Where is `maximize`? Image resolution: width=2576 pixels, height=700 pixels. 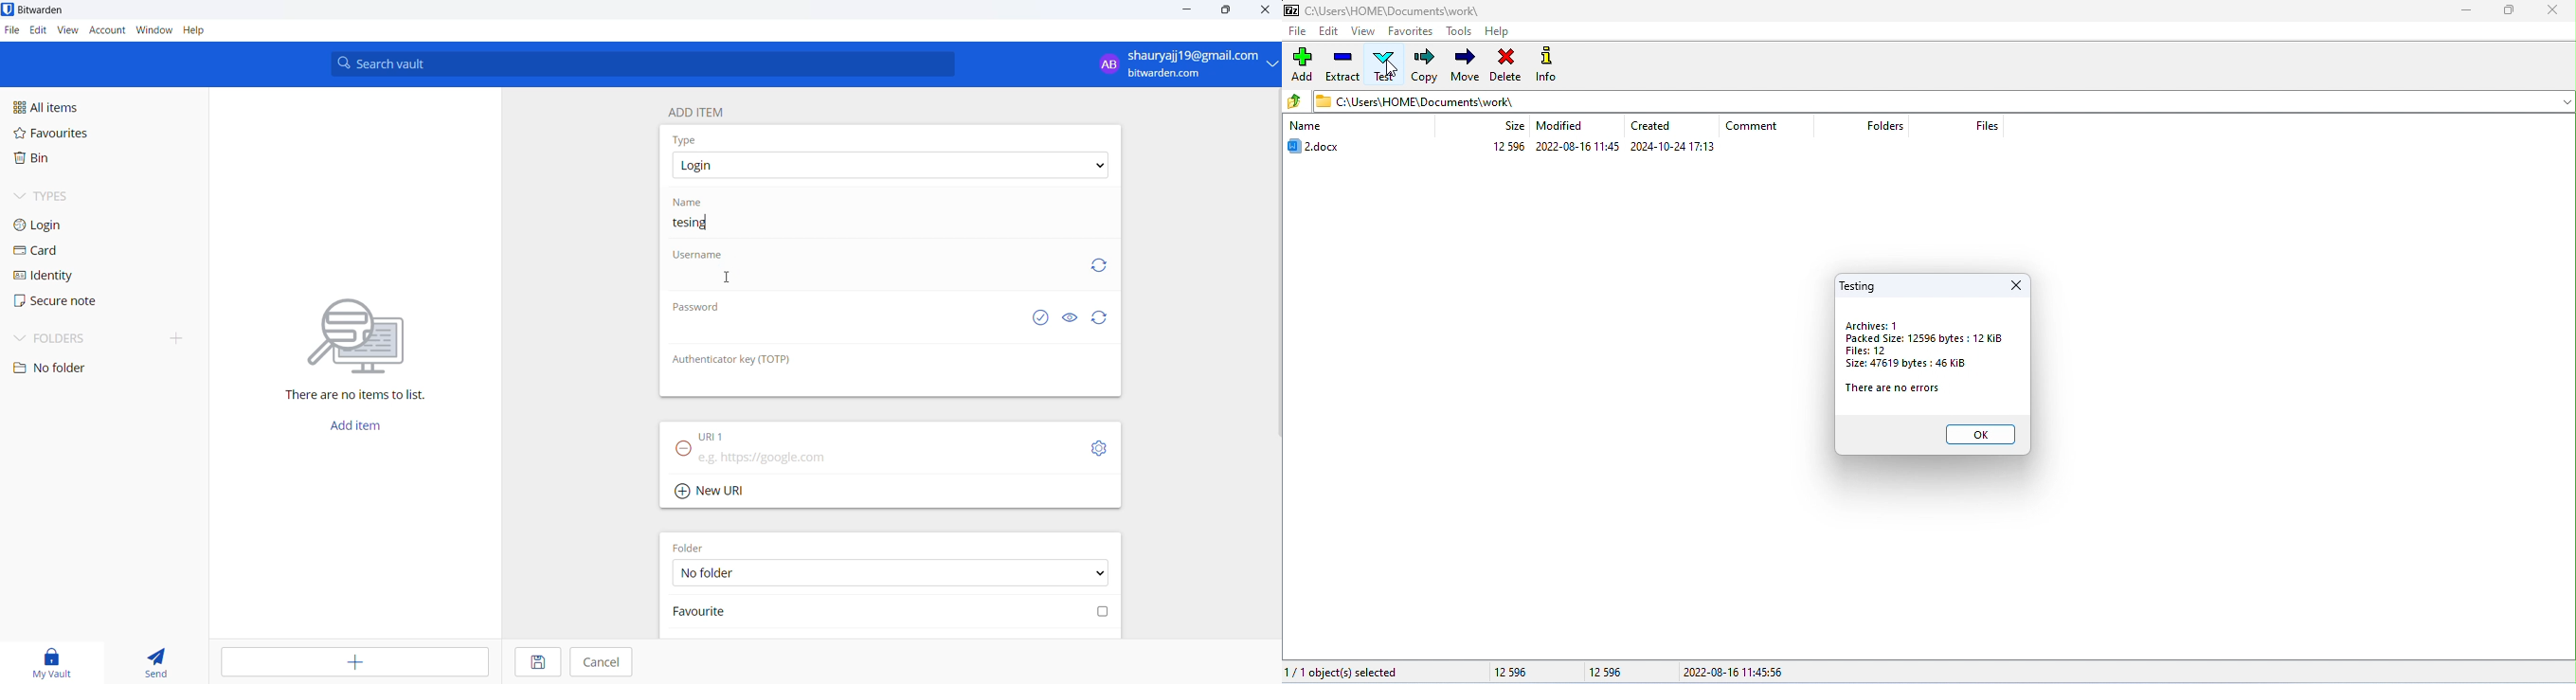
maximize is located at coordinates (1227, 11).